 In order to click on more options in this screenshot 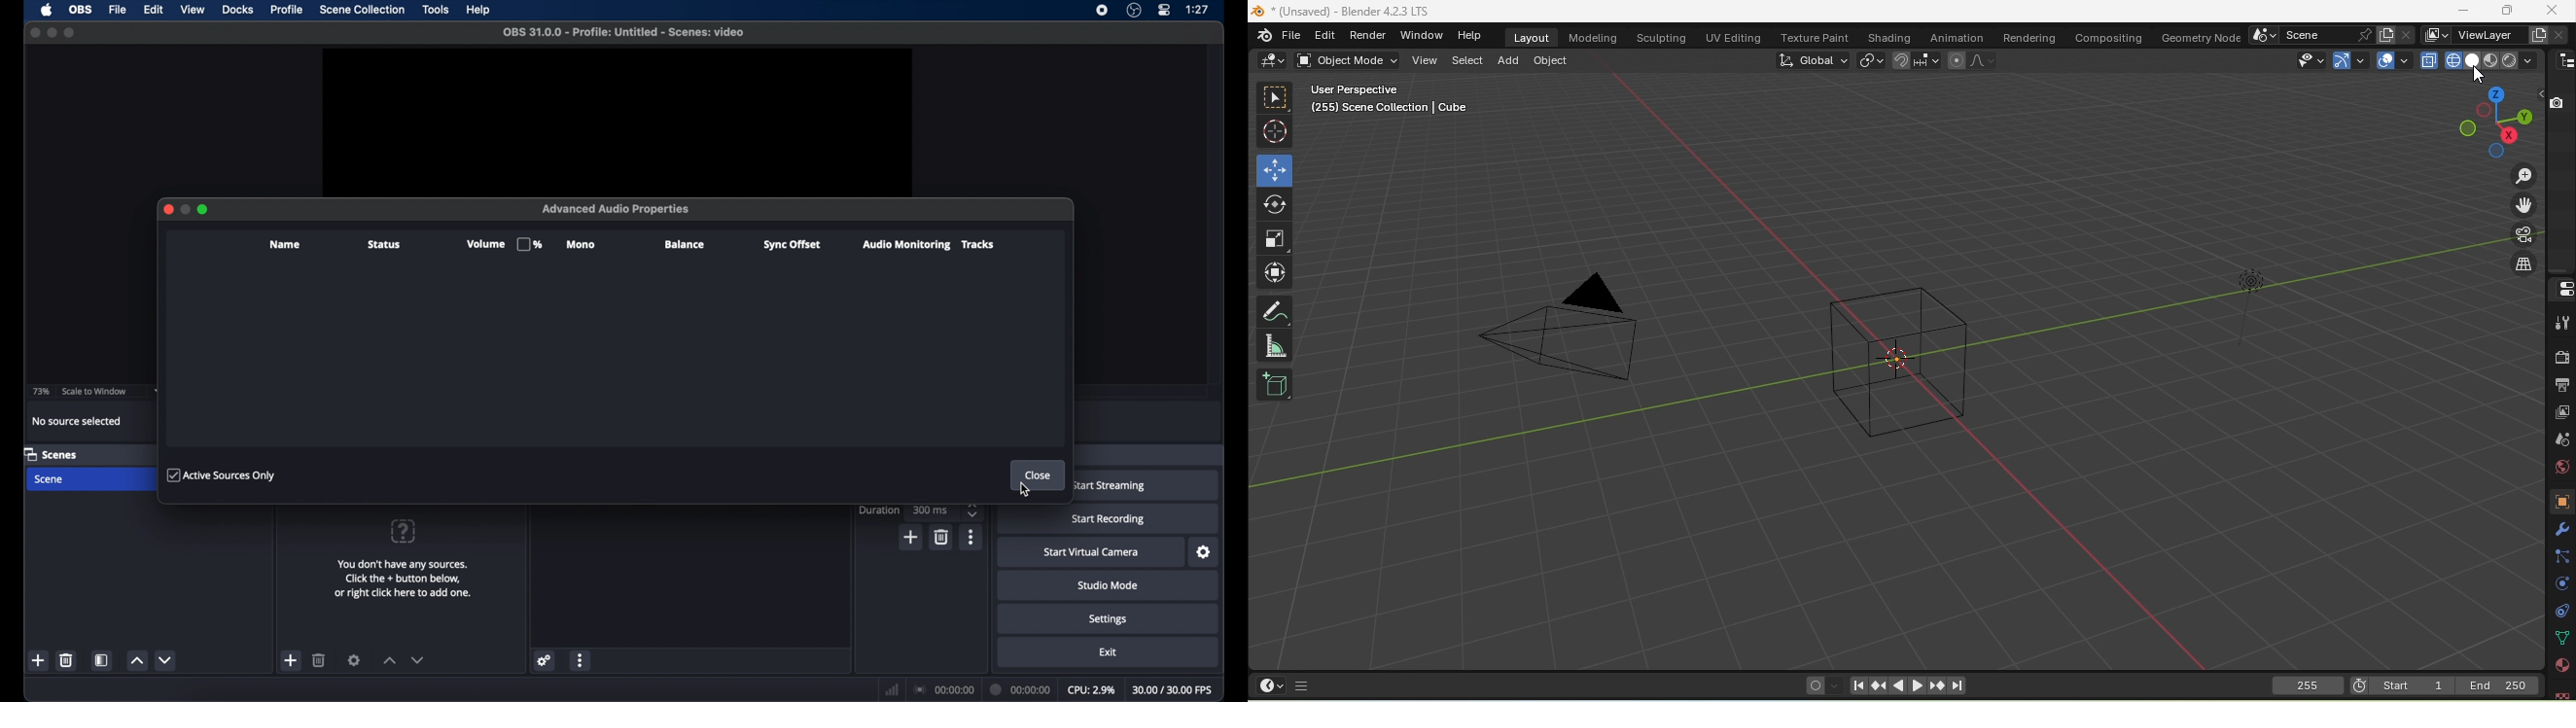, I will do `click(972, 537)`.